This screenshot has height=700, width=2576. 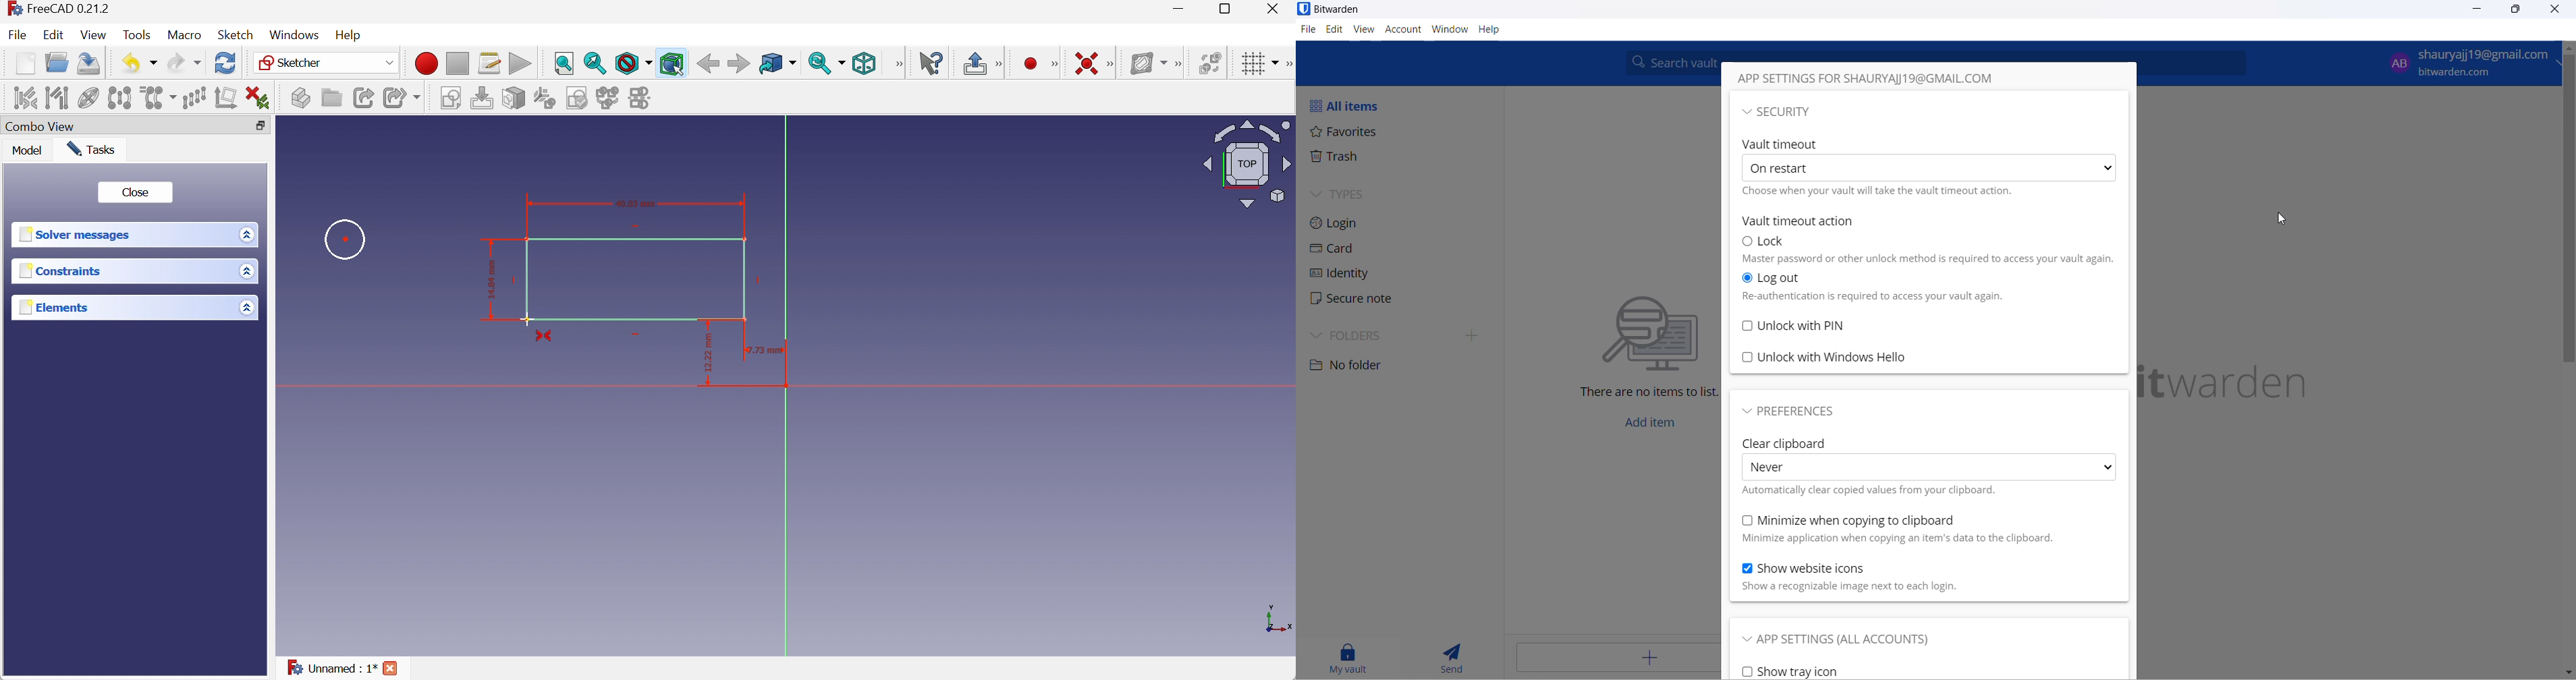 I want to click on Help, so click(x=350, y=36).